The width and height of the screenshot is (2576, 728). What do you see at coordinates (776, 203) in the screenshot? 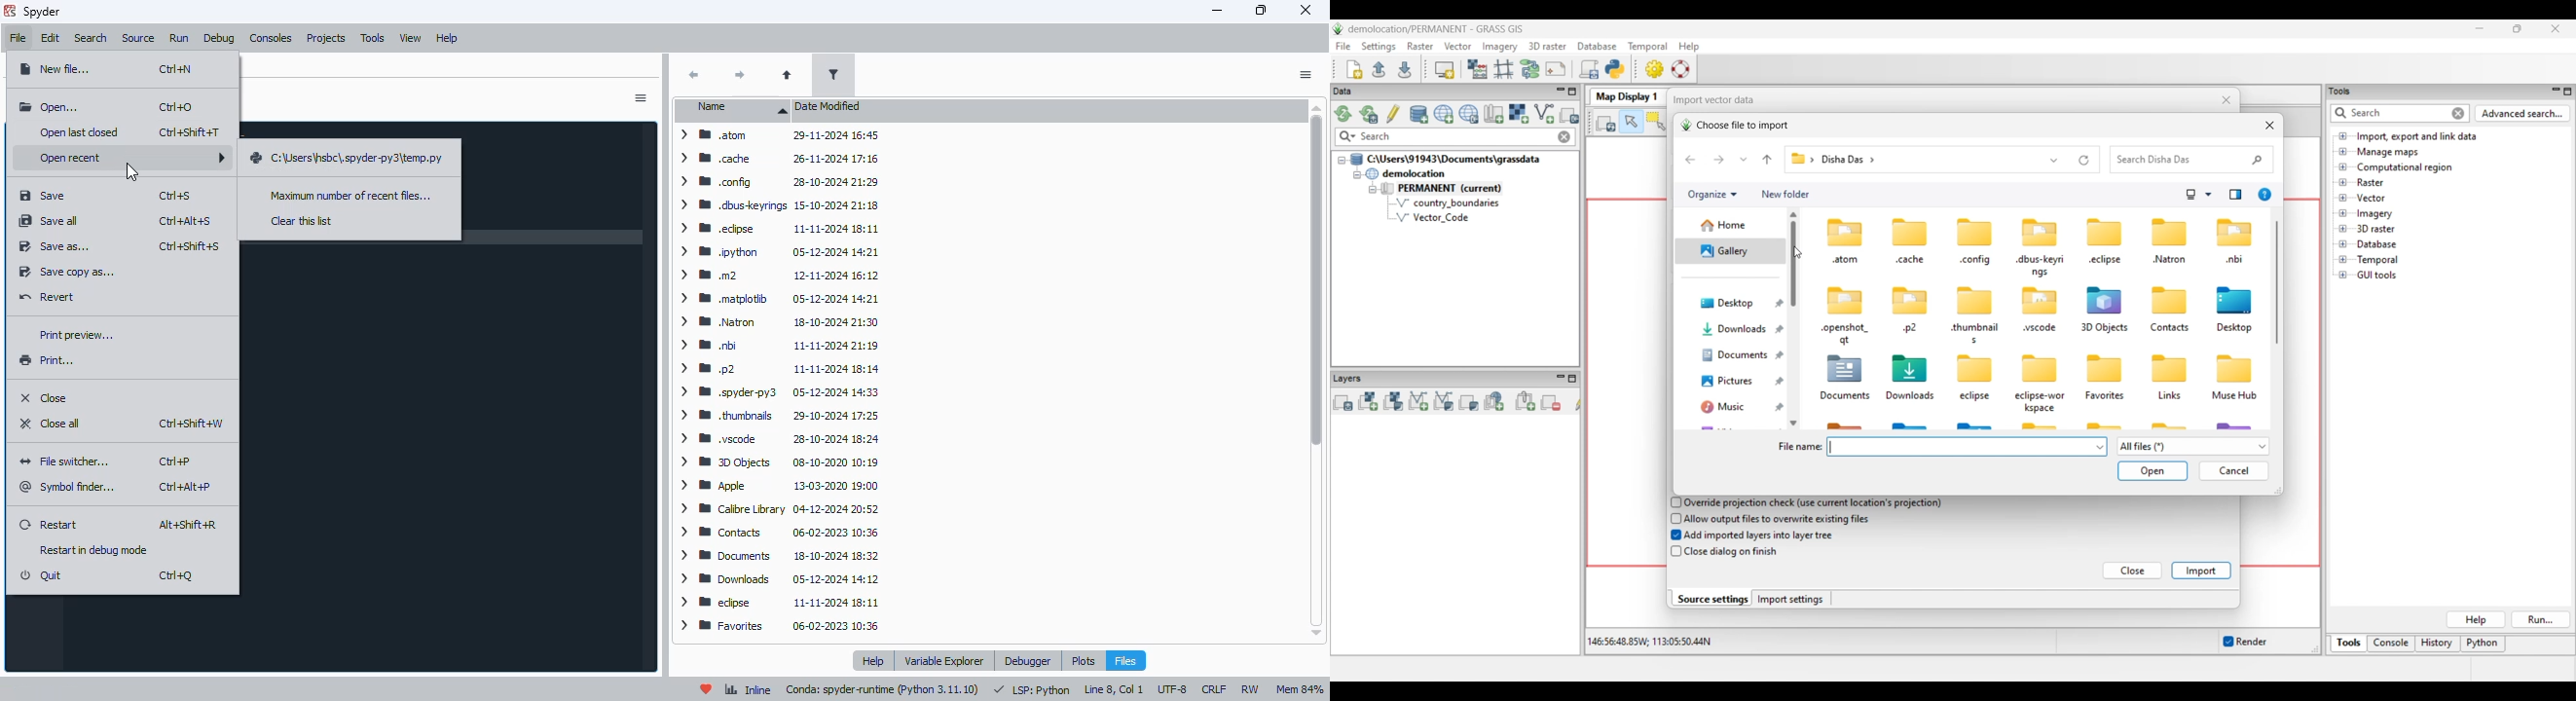
I see `> WM .dbuskeyrings 15-10-2024 21:18` at bounding box center [776, 203].